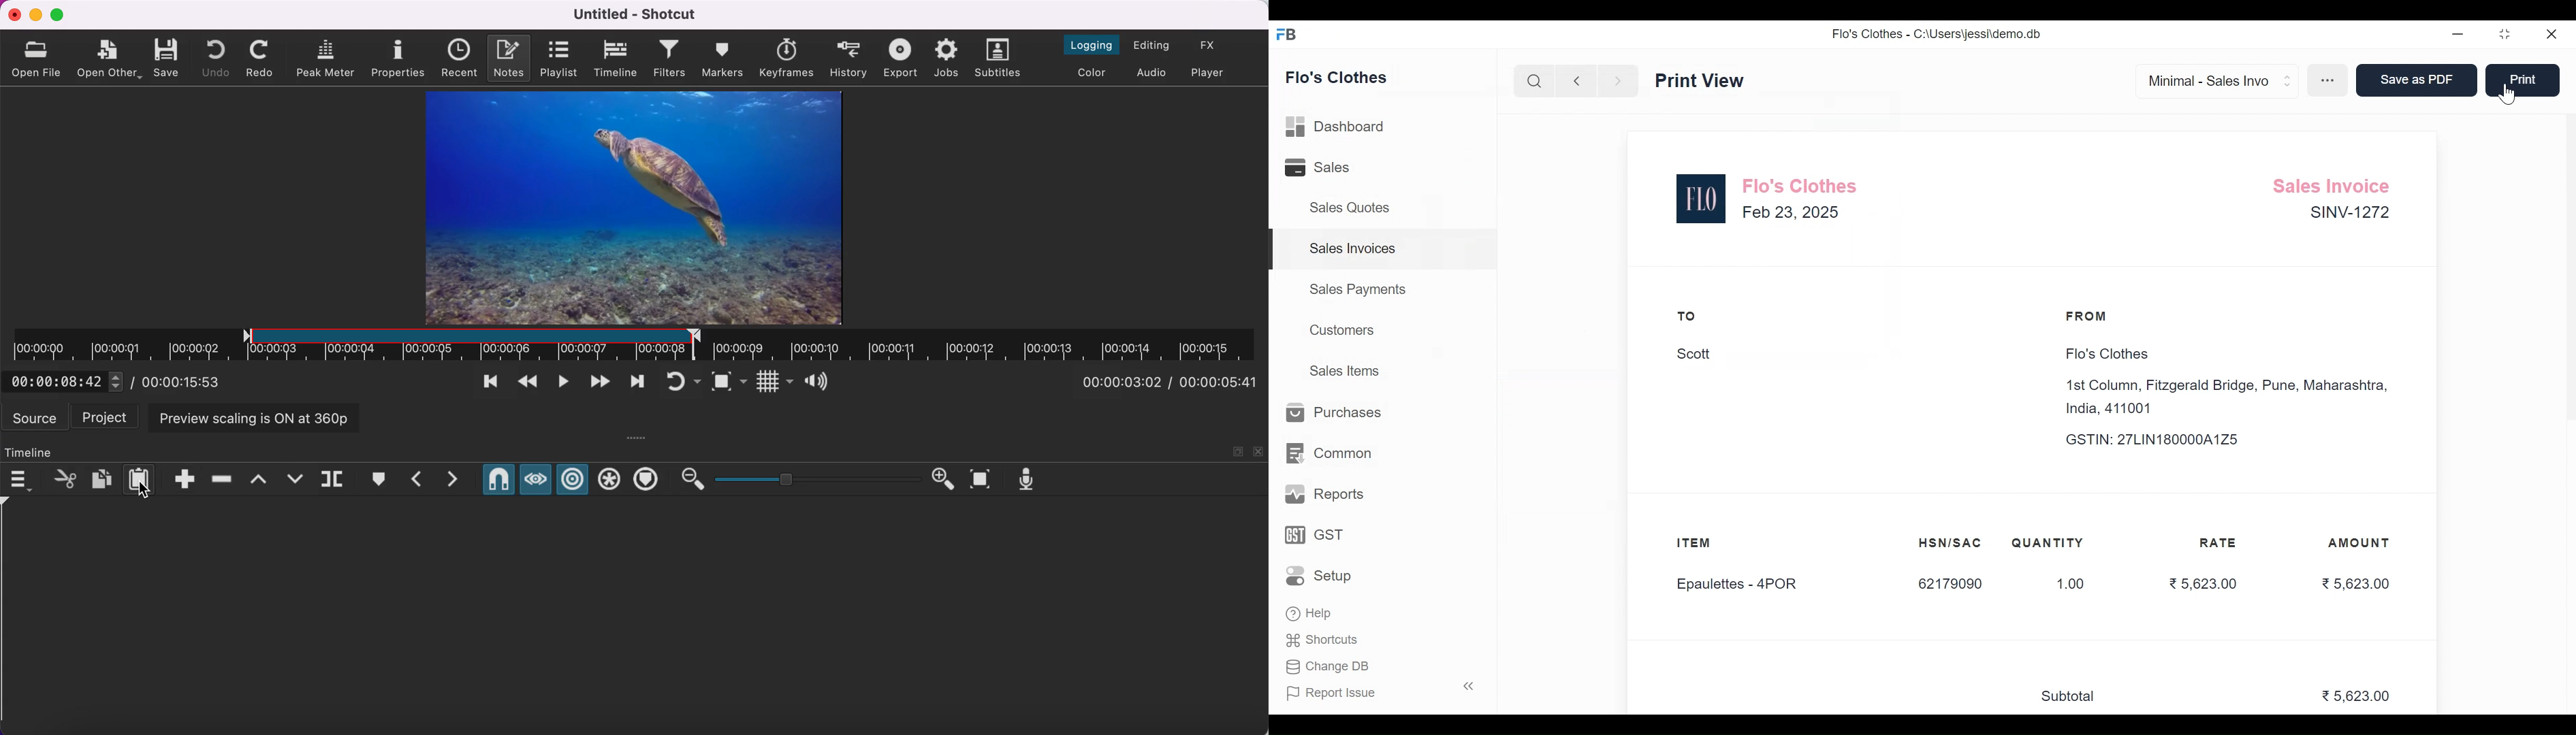  I want to click on Purchases, so click(1335, 414).